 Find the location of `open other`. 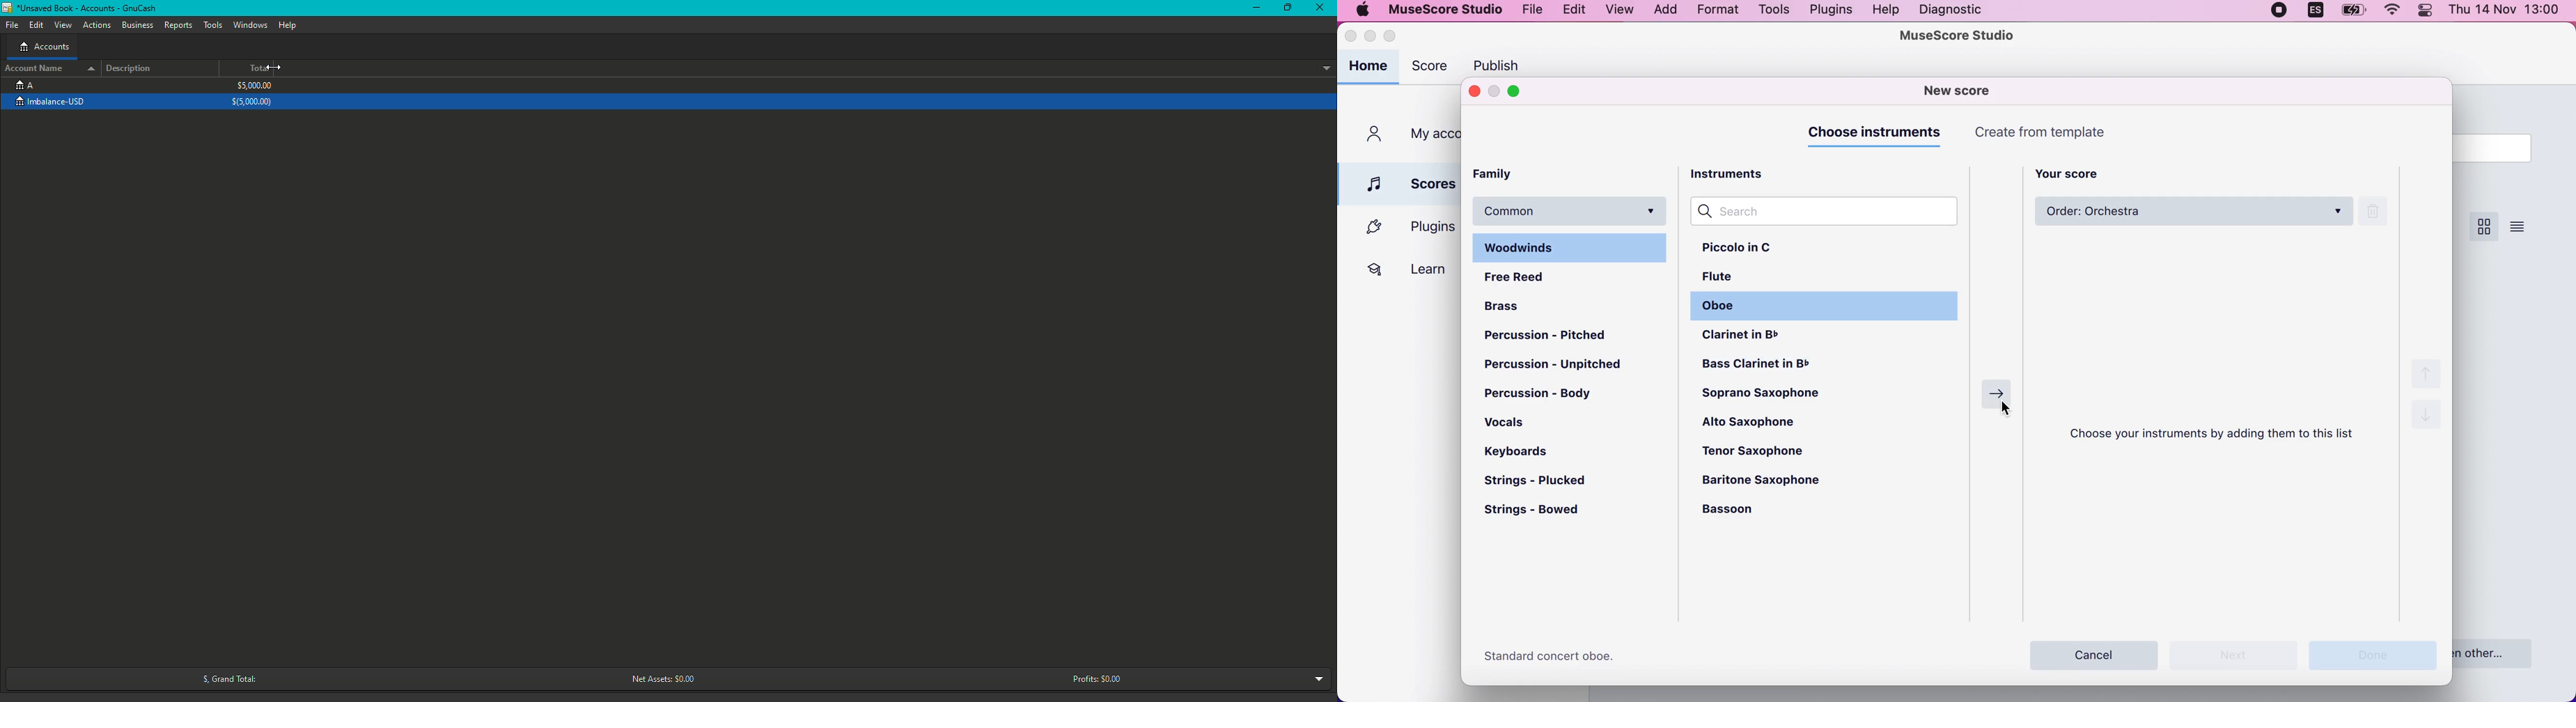

open other is located at coordinates (2501, 652).